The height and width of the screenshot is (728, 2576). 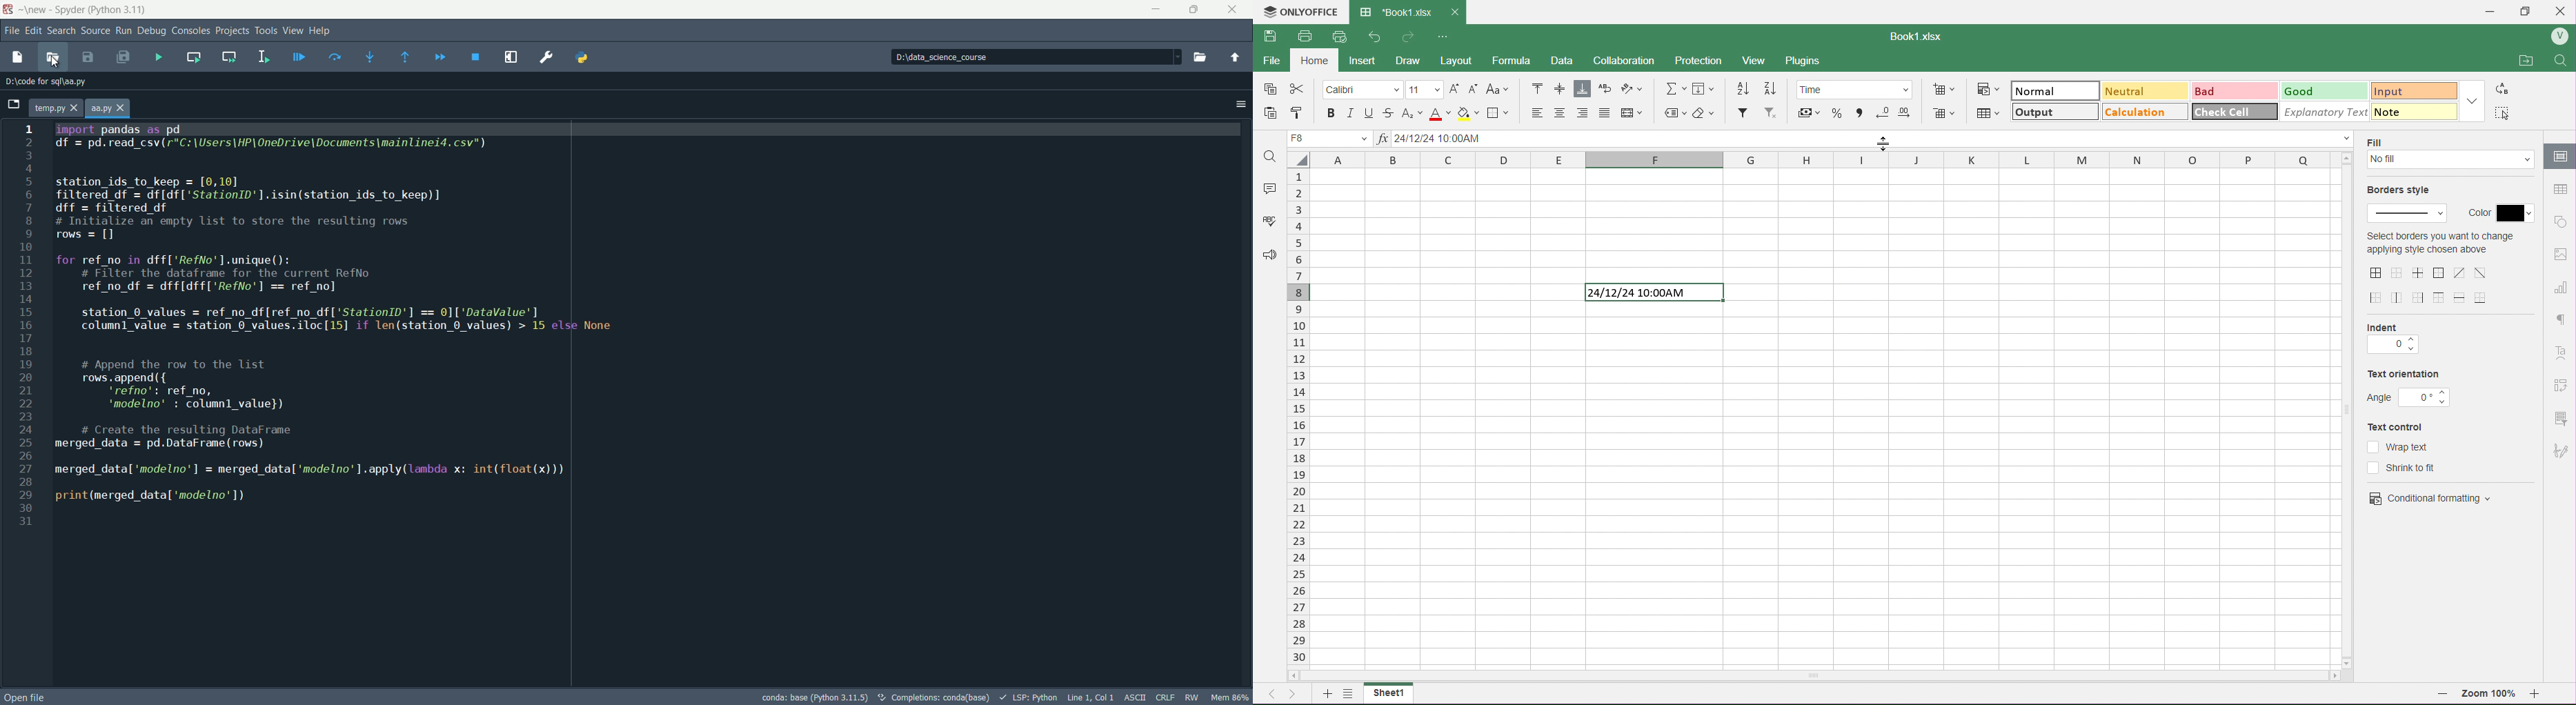 I want to click on Layout, so click(x=1466, y=61).